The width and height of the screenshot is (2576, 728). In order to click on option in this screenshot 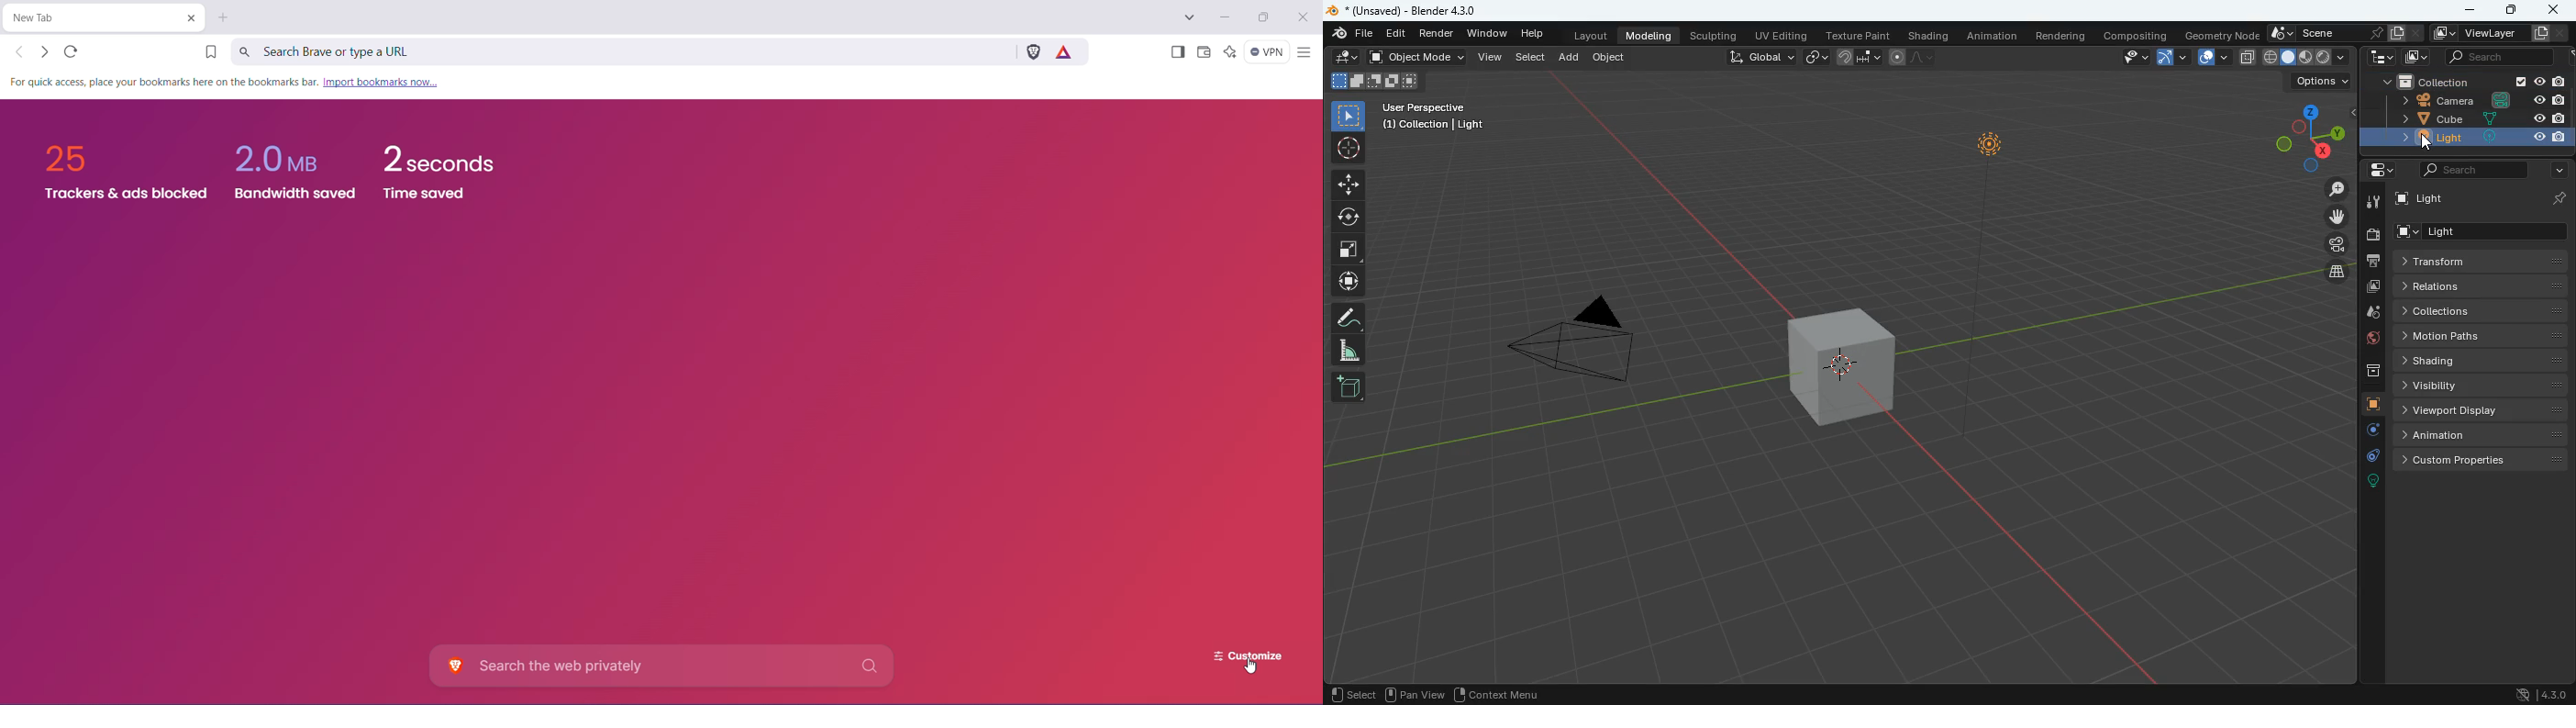, I will do `click(2317, 82)`.